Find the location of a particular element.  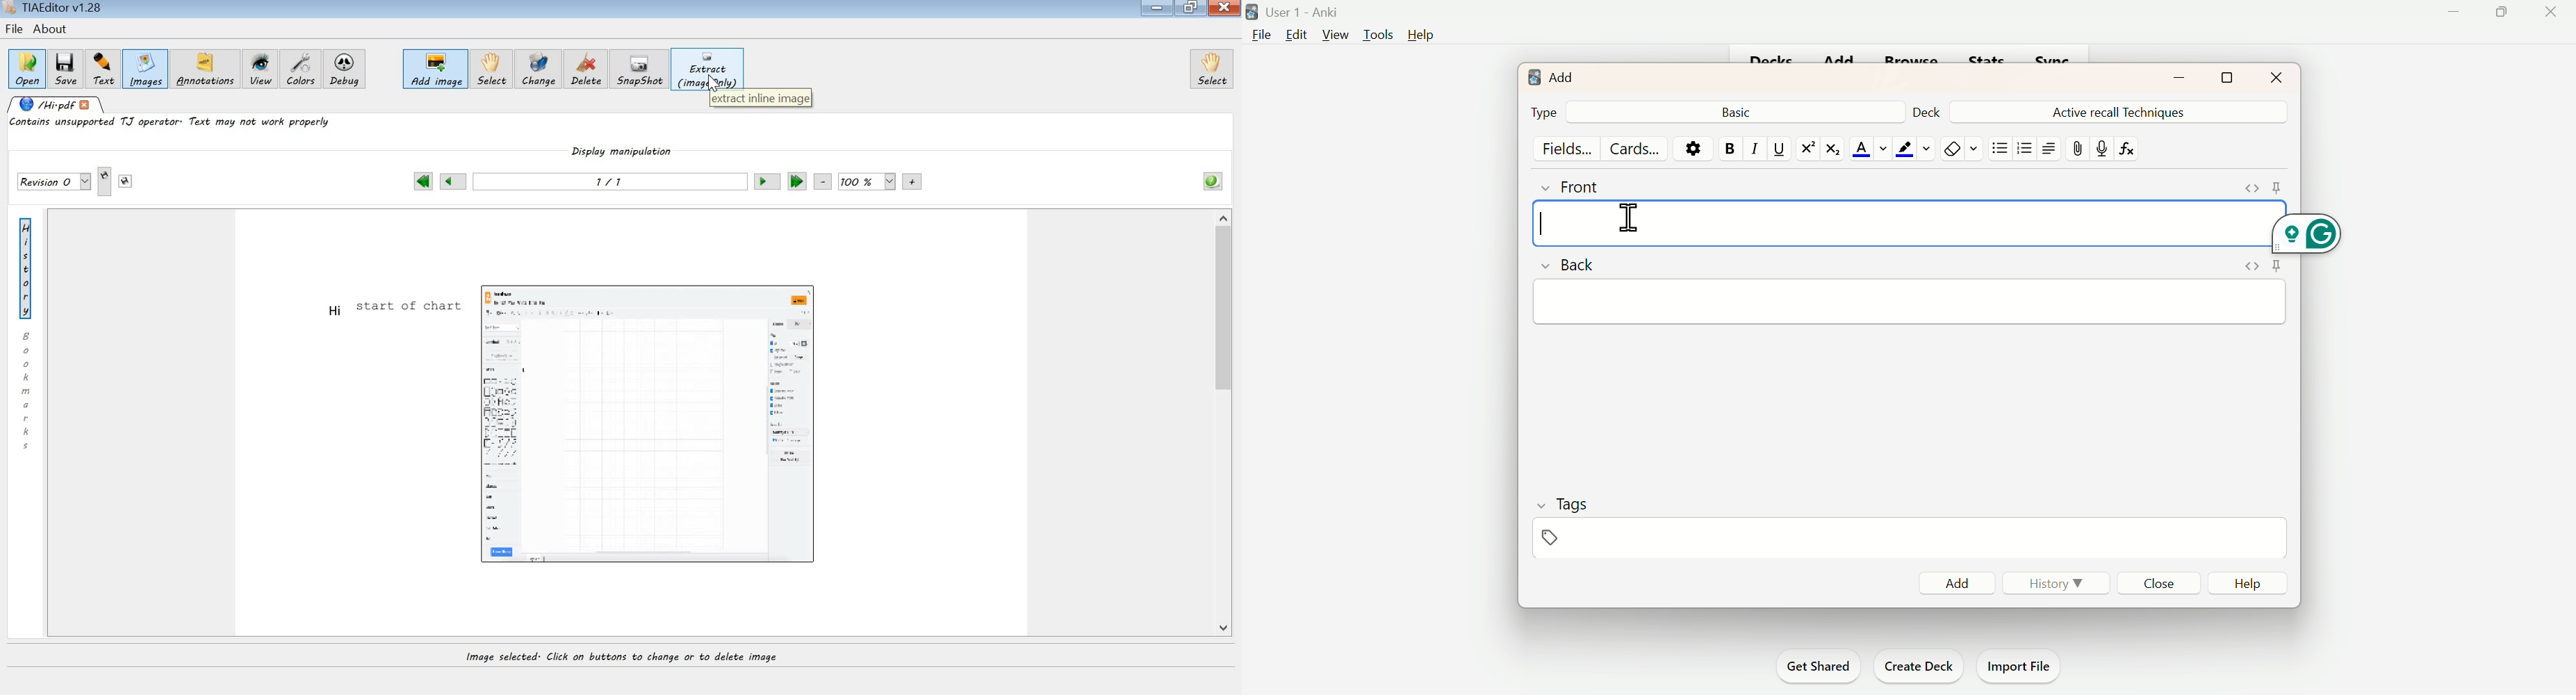

Add is located at coordinates (1955, 584).